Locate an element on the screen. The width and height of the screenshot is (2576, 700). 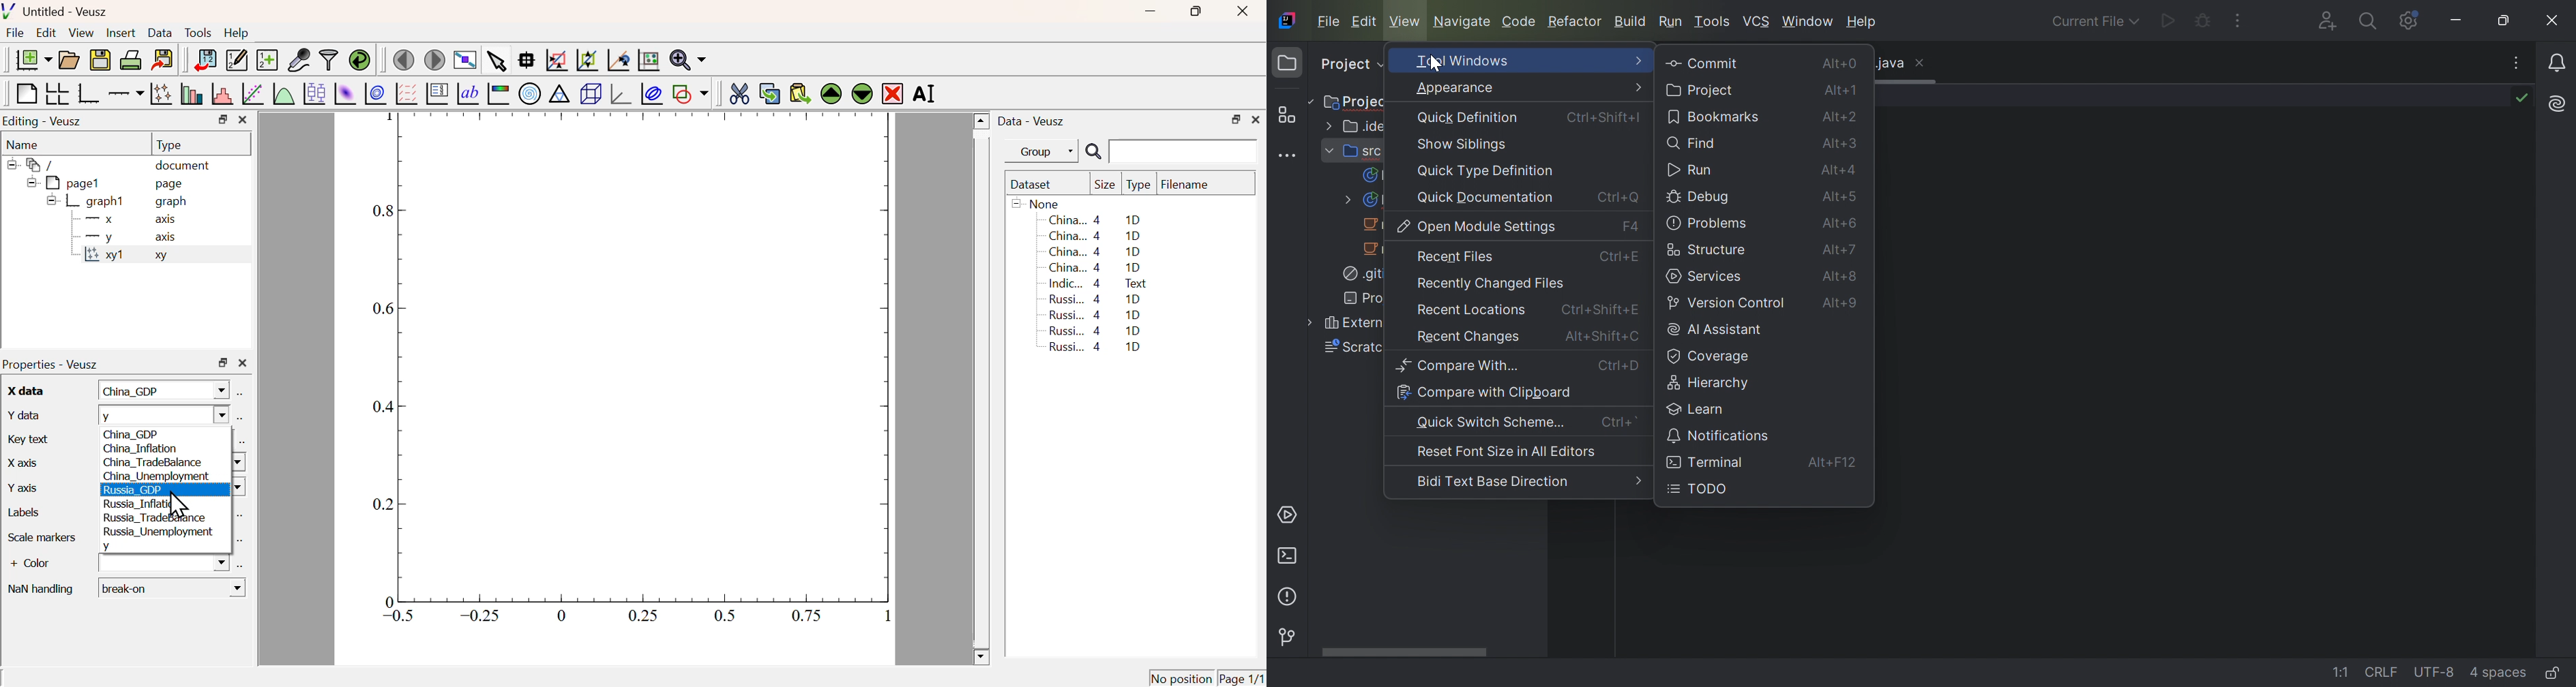
Indic... 4 Text is located at coordinates (1098, 284).